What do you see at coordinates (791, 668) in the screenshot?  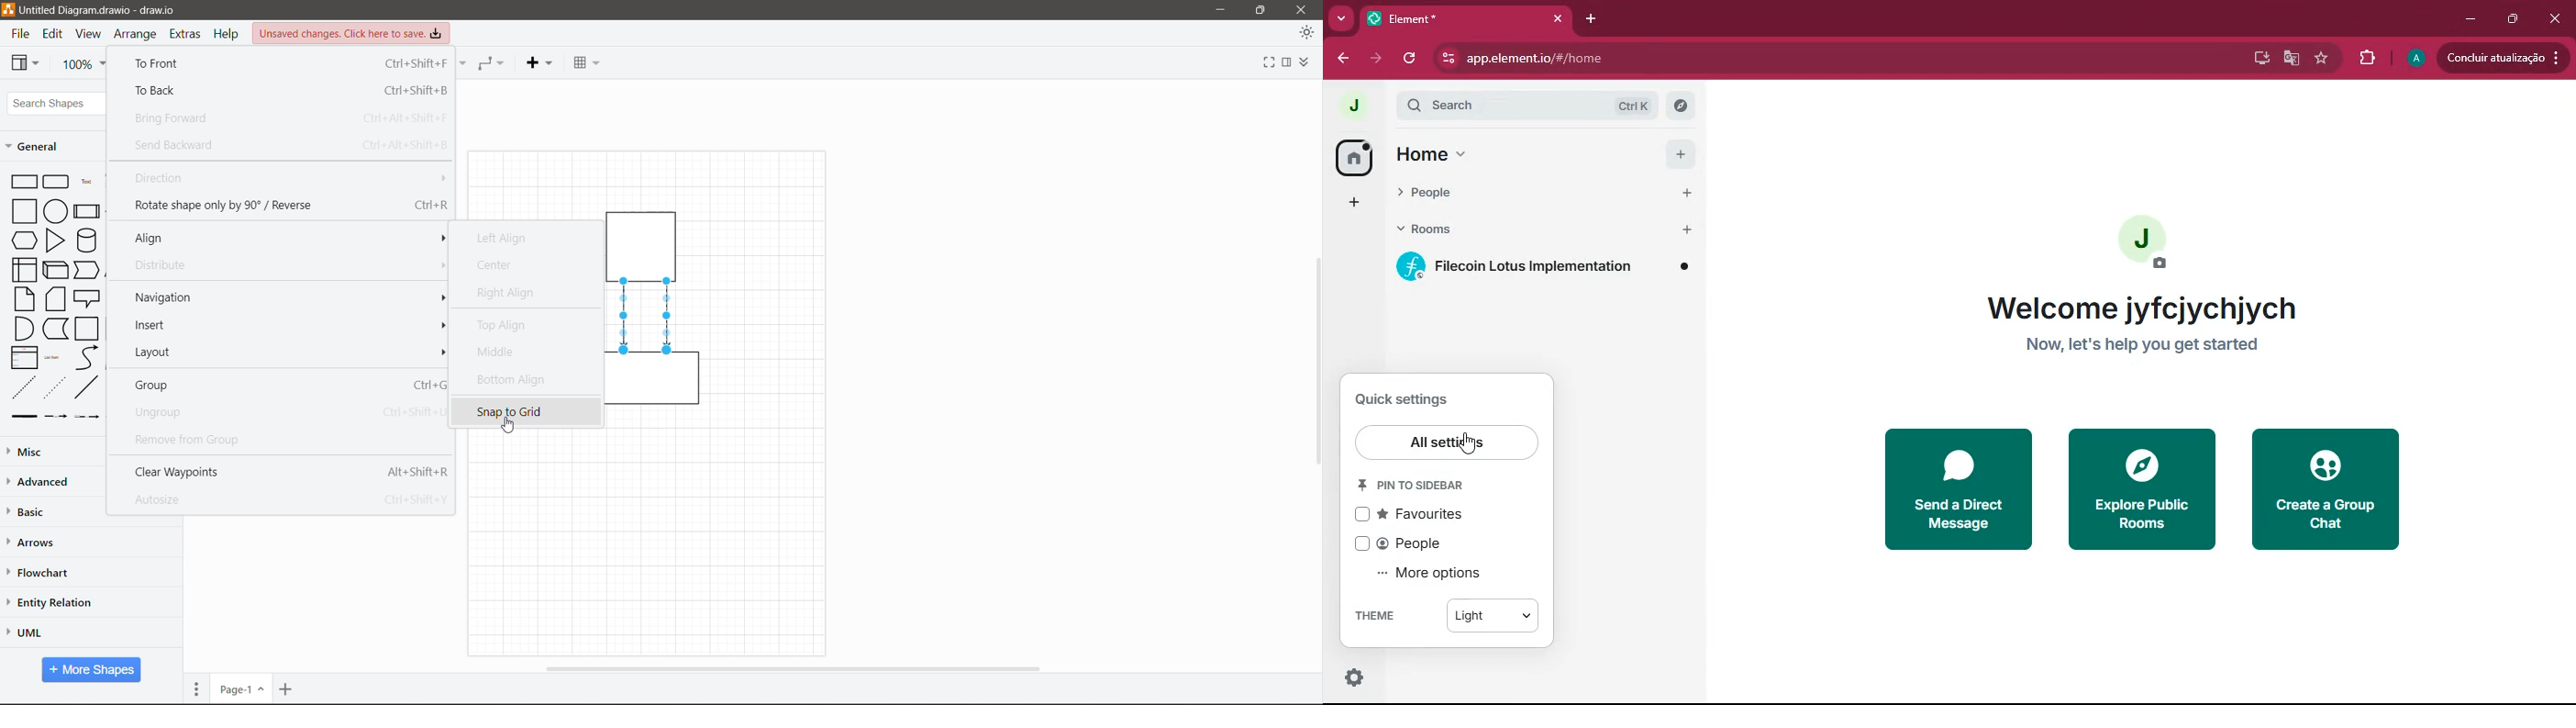 I see `Horizontal Scroll Bar` at bounding box center [791, 668].